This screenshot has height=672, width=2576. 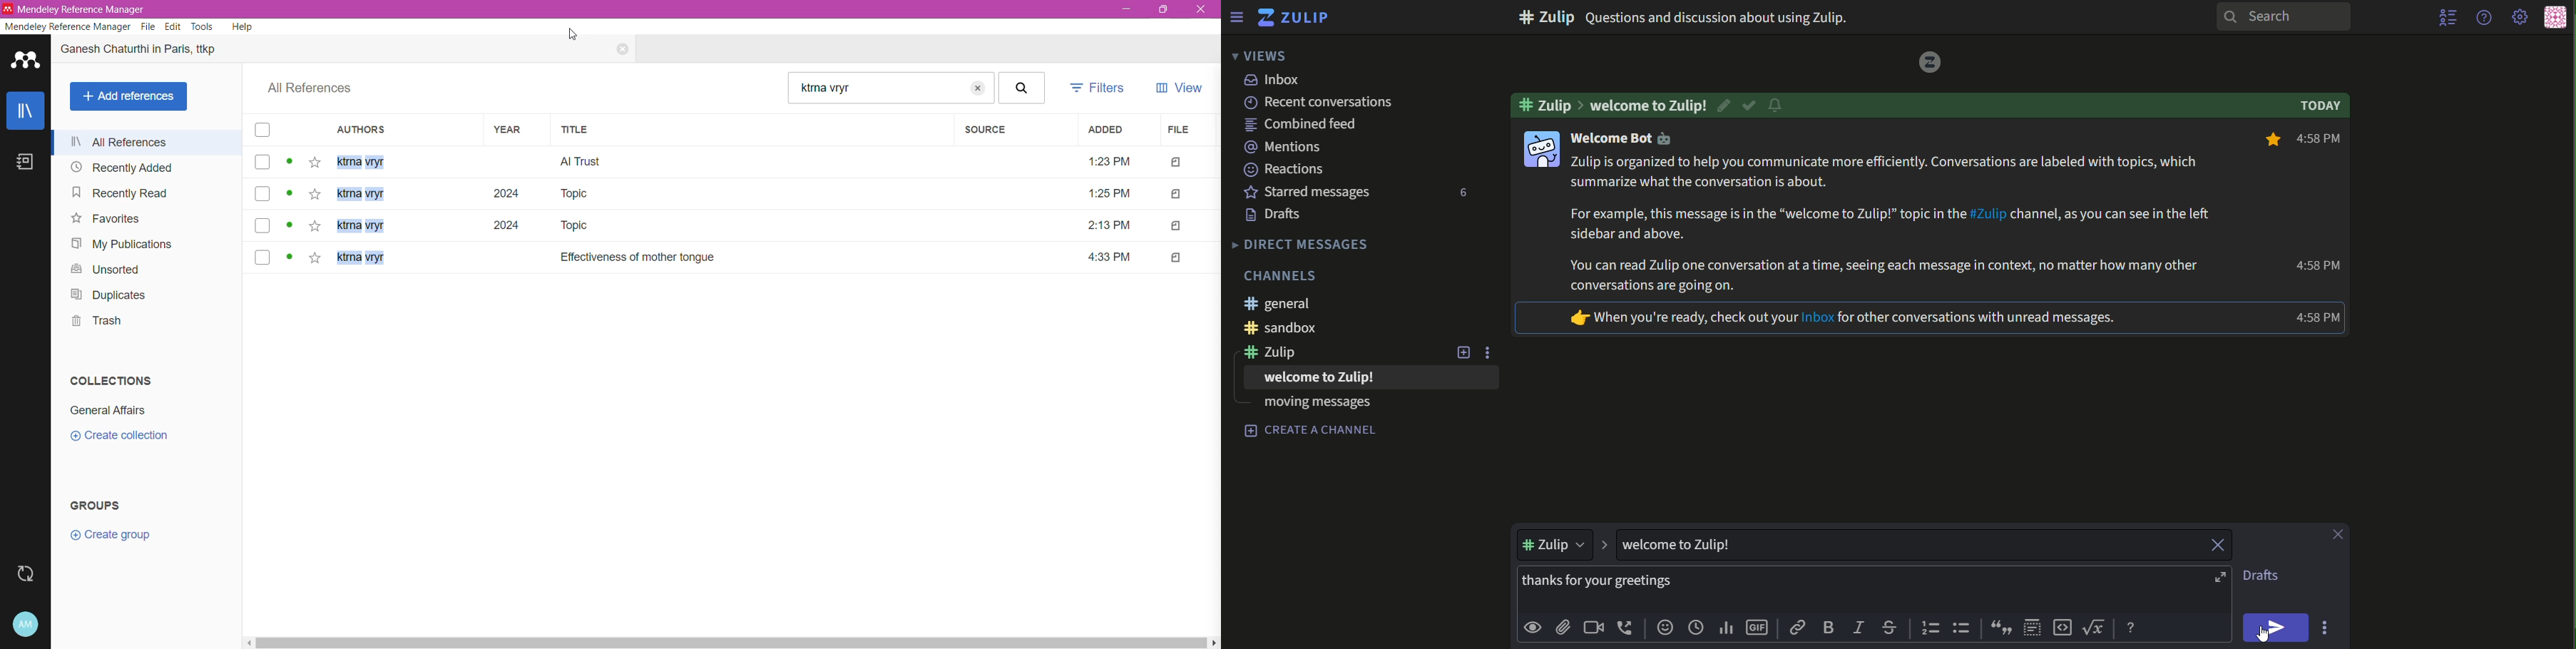 I want to click on Mendeley Reference Manager, so click(x=67, y=27).